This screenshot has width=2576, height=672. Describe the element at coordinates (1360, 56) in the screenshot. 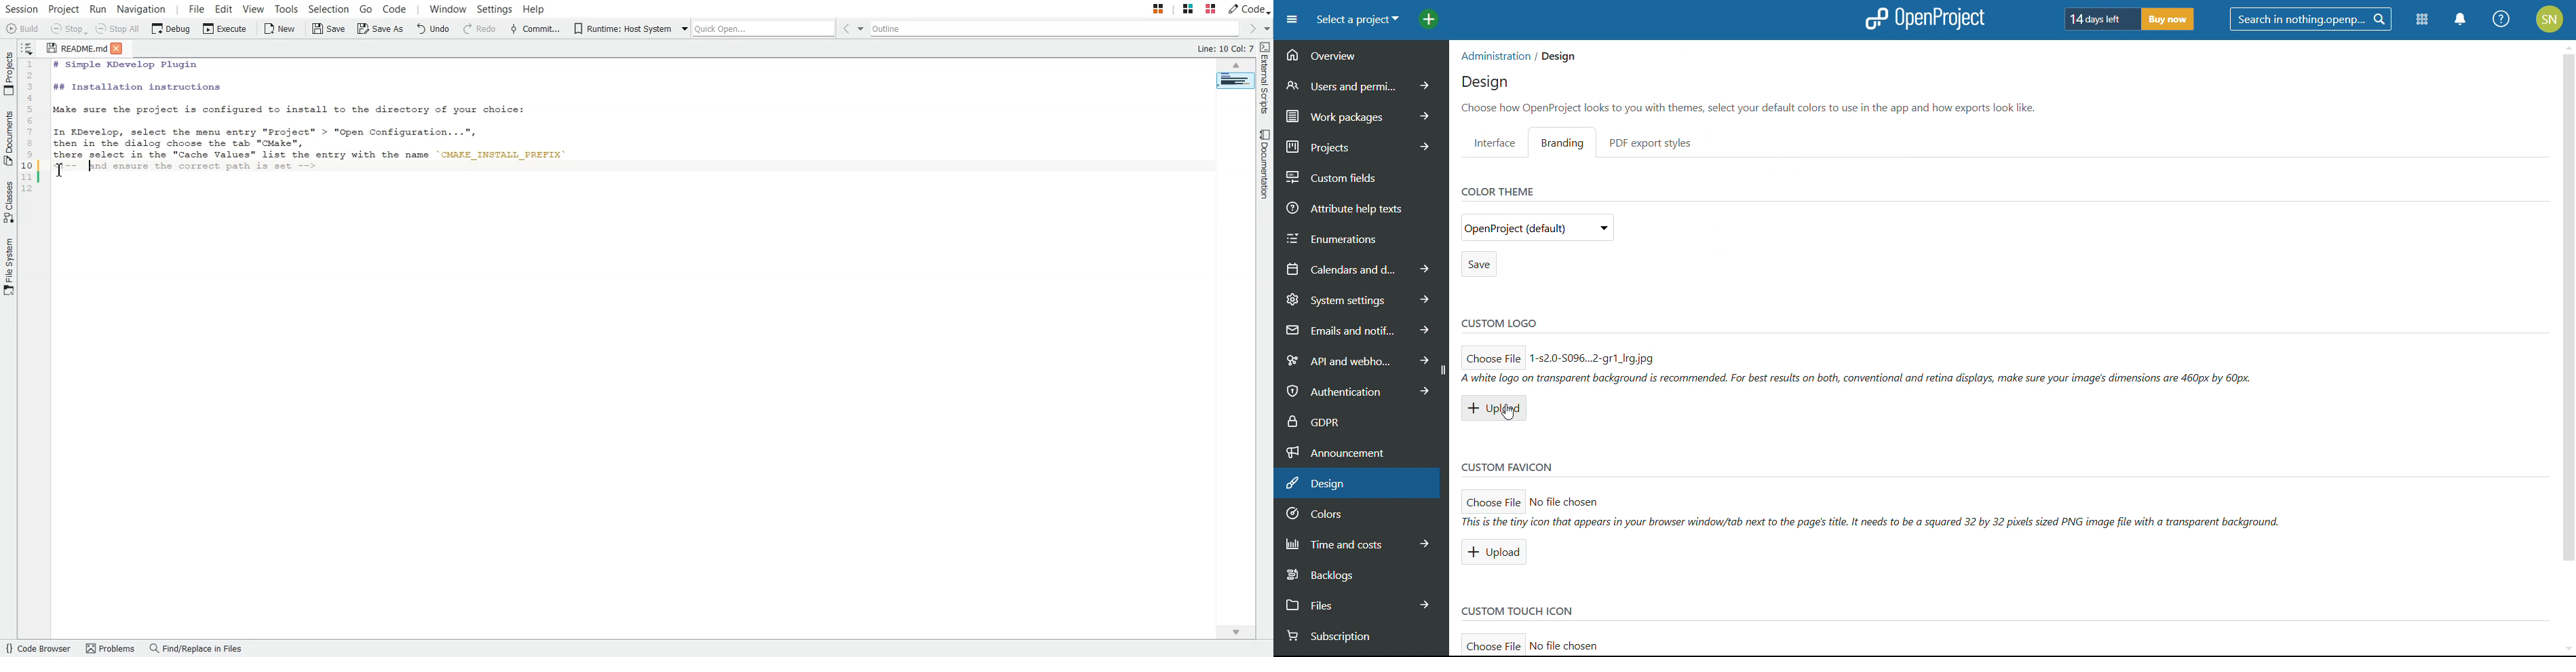

I see `overview` at that location.